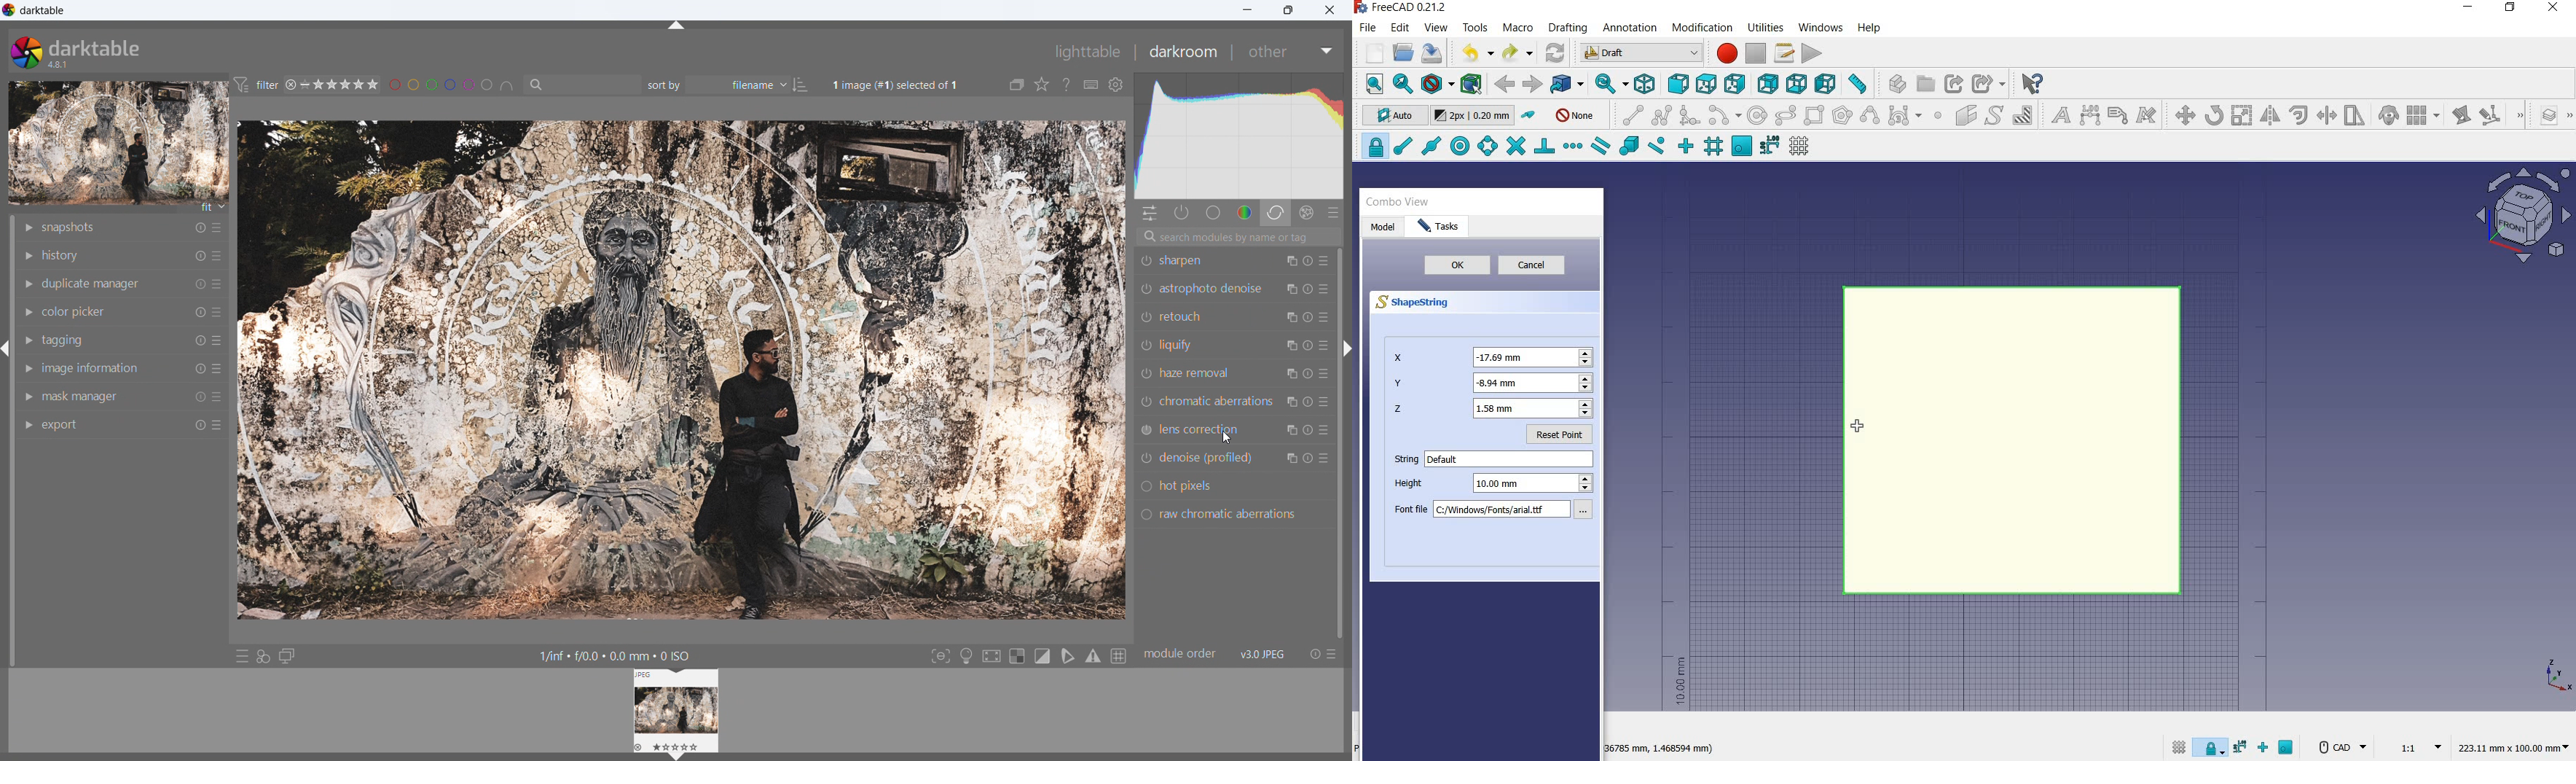 Image resolution: width=2576 pixels, height=784 pixels. Describe the element at coordinates (29, 397) in the screenshot. I see `show module` at that location.